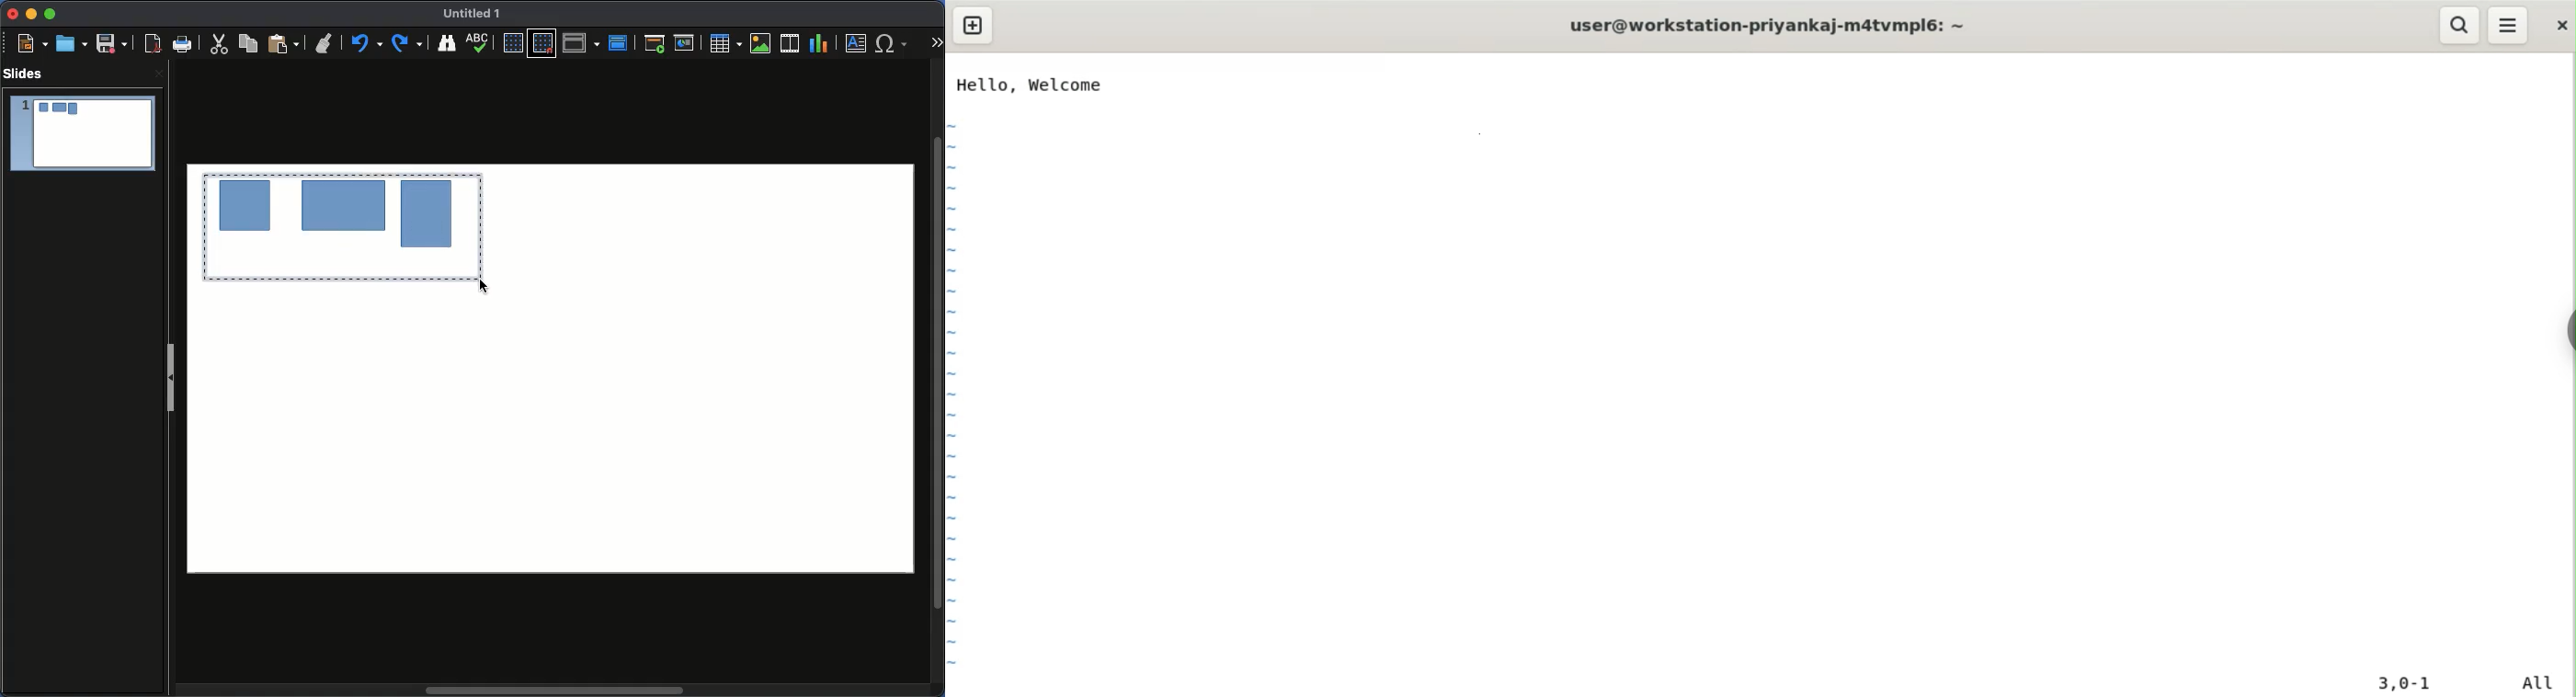 Image resolution: width=2576 pixels, height=700 pixels. I want to click on Start from current slide, so click(685, 41).